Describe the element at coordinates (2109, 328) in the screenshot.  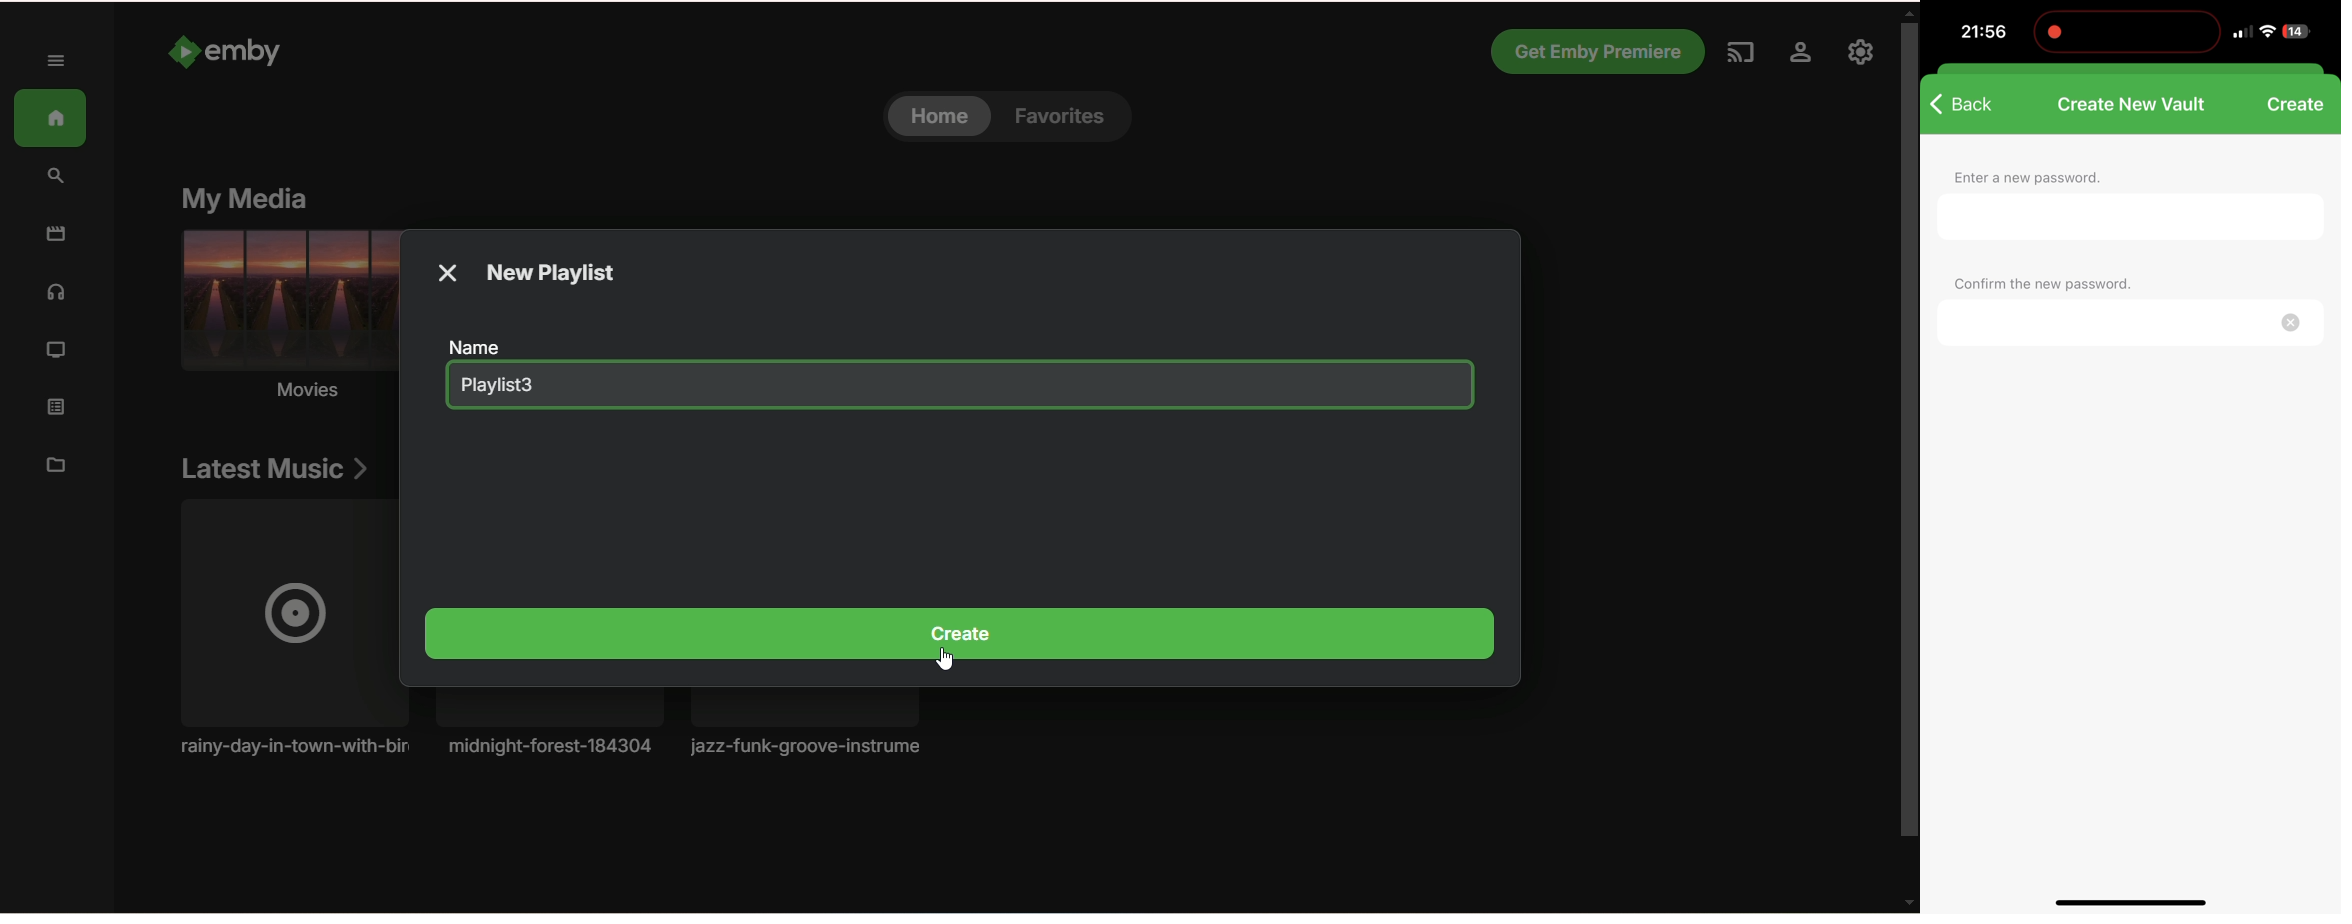
I see `new password` at that location.